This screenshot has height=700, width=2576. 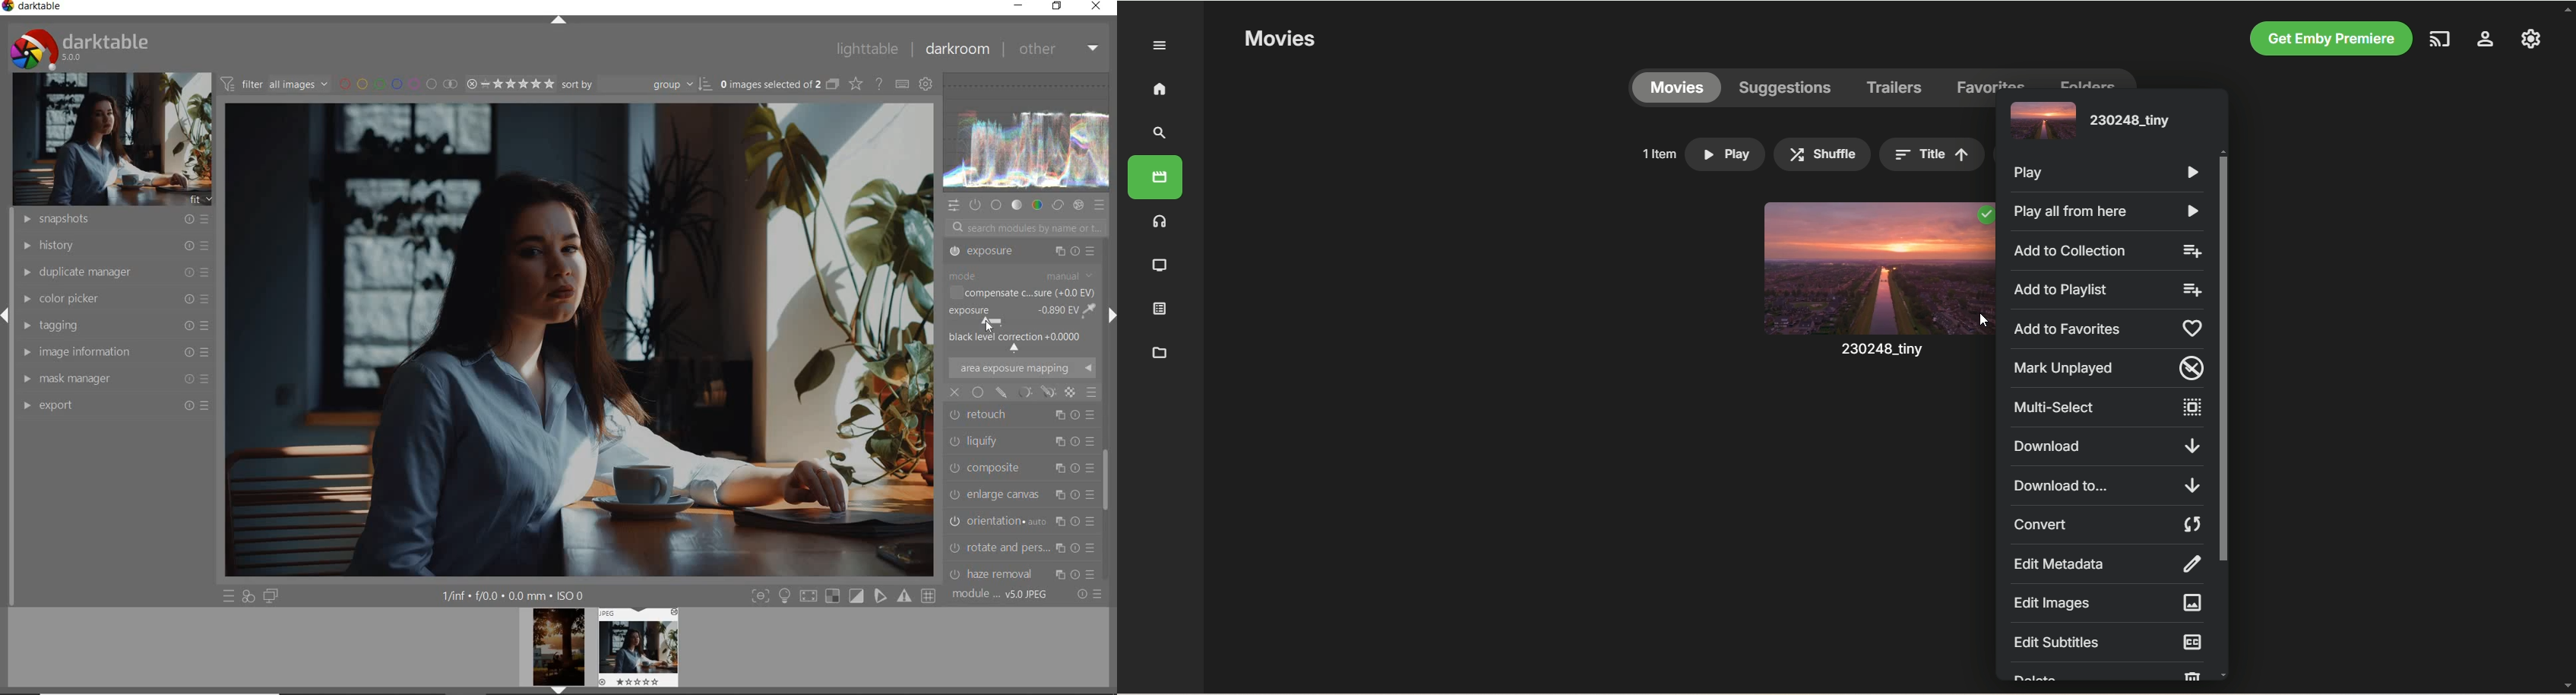 What do you see at coordinates (113, 246) in the screenshot?
I see `HISTORY` at bounding box center [113, 246].